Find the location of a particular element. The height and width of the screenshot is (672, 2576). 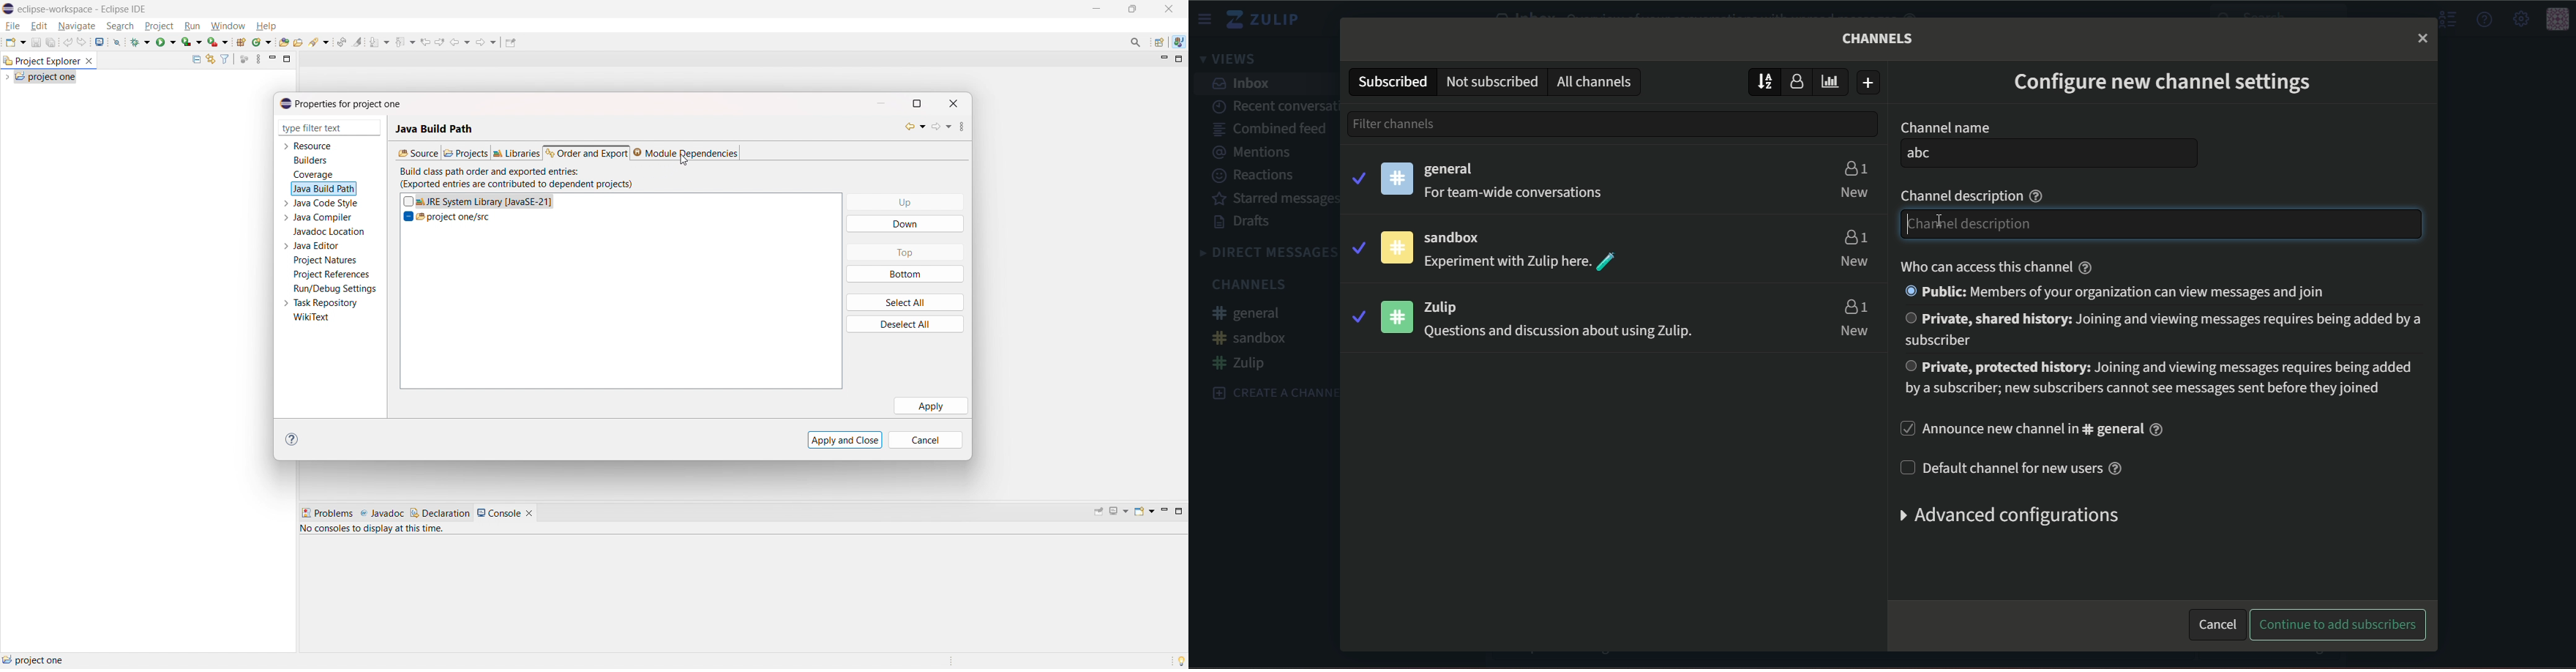

cancel is located at coordinates (2217, 622).